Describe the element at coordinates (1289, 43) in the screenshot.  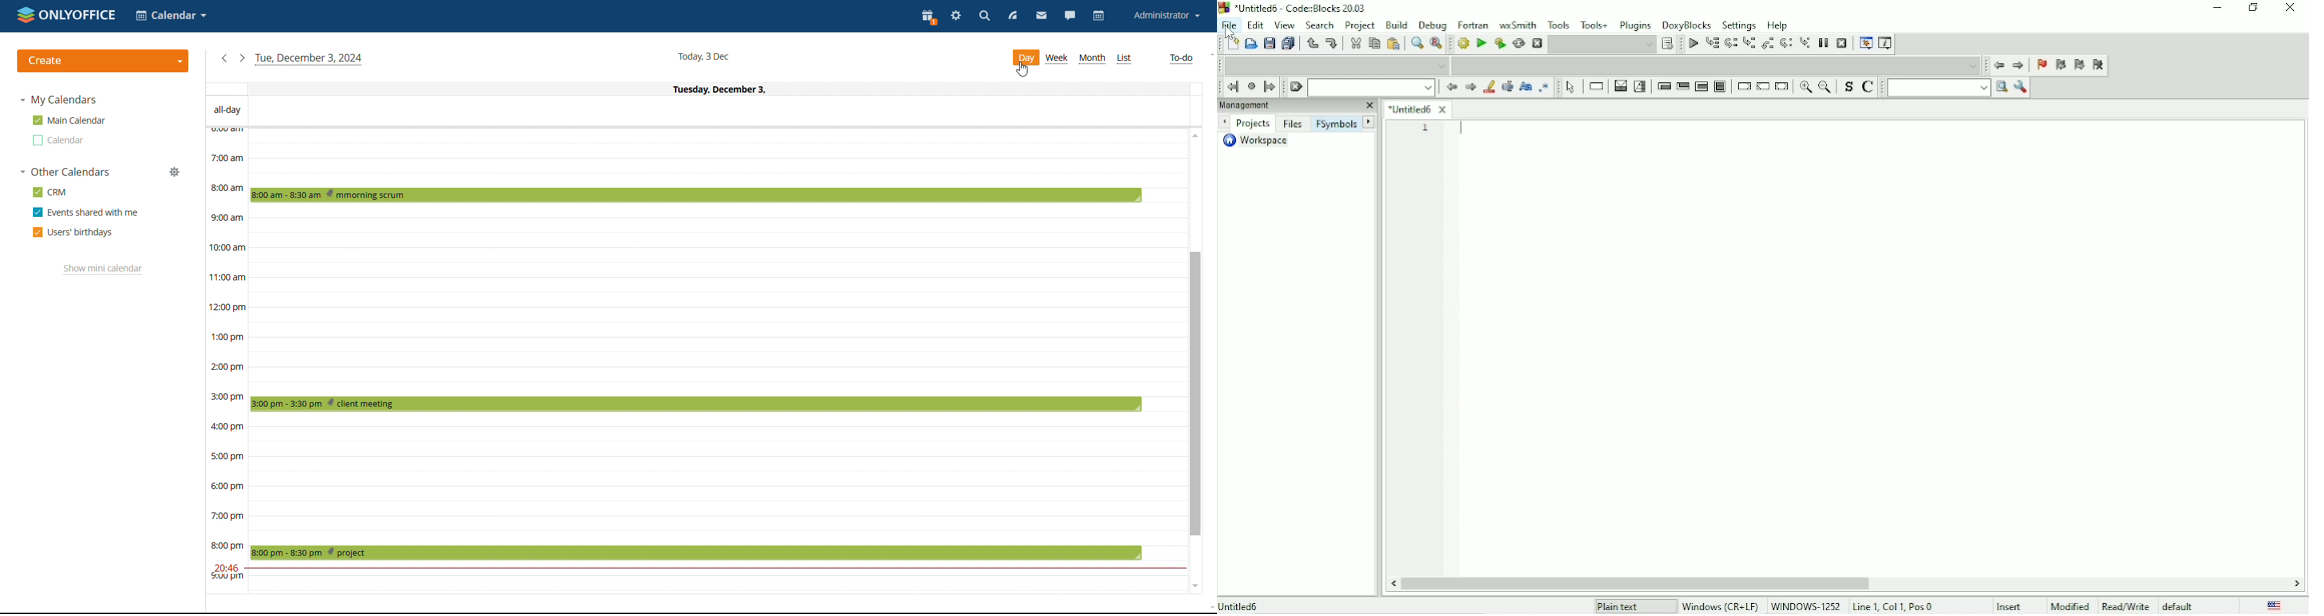
I see `Save everything` at that location.